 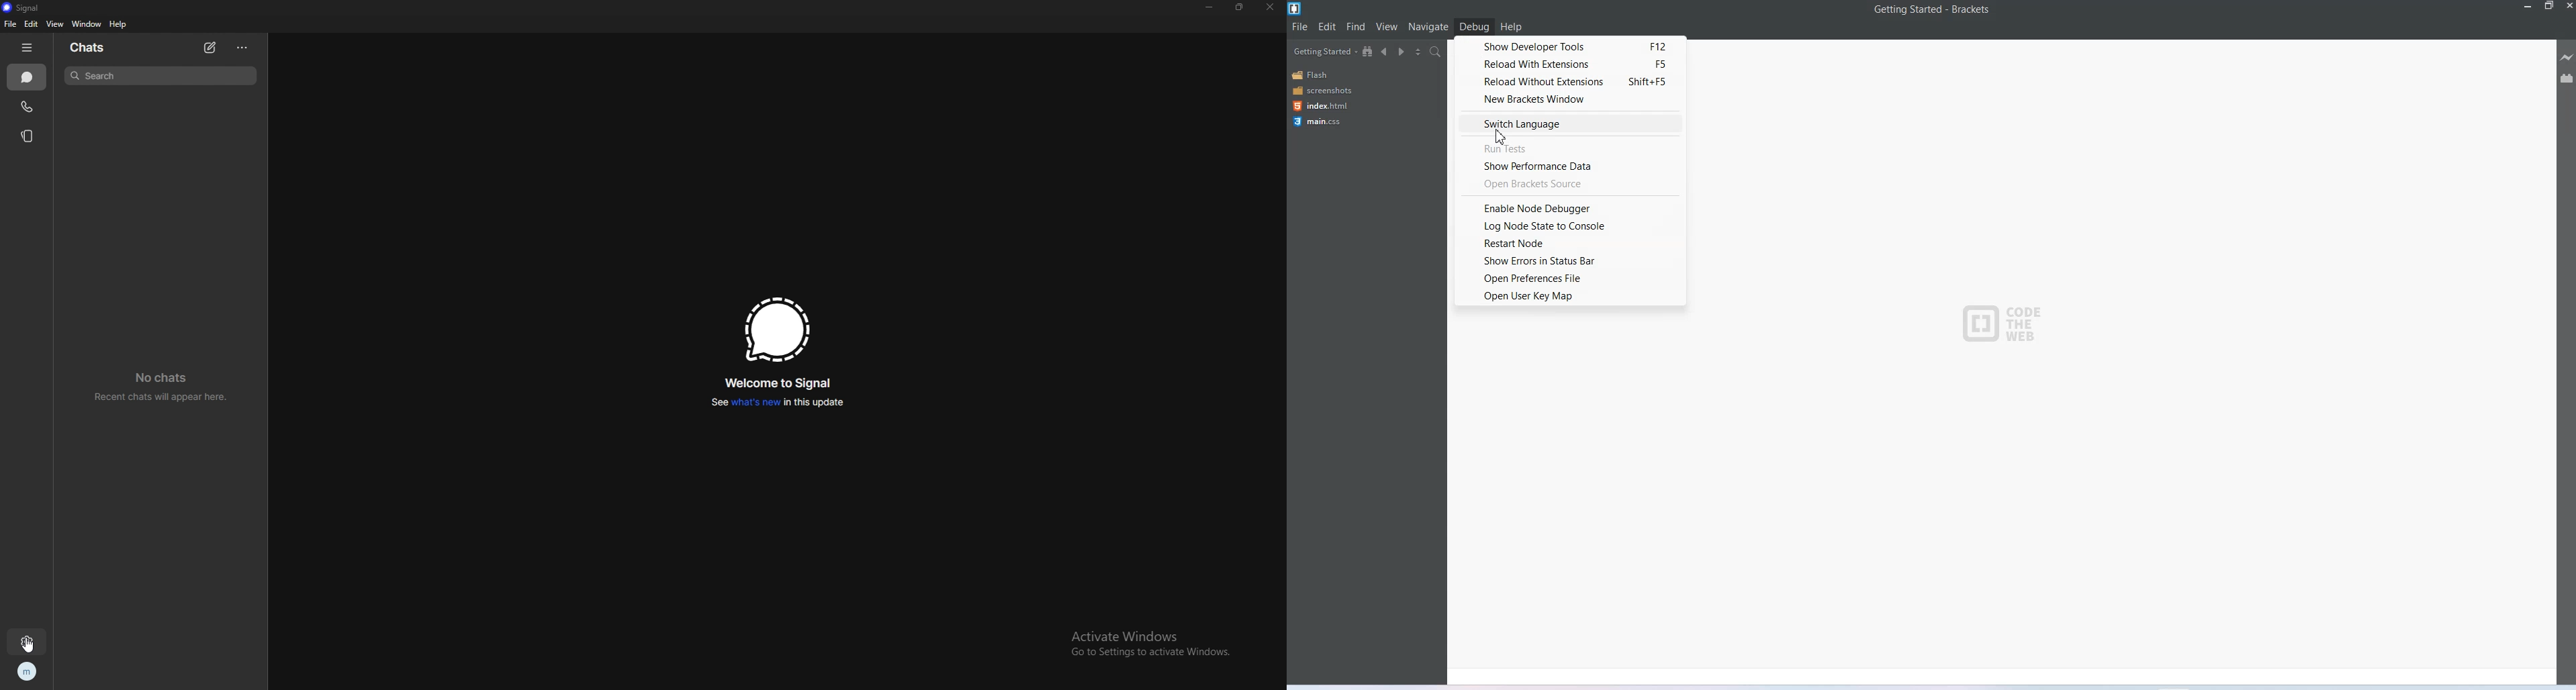 I want to click on New bracket windows, so click(x=1569, y=99).